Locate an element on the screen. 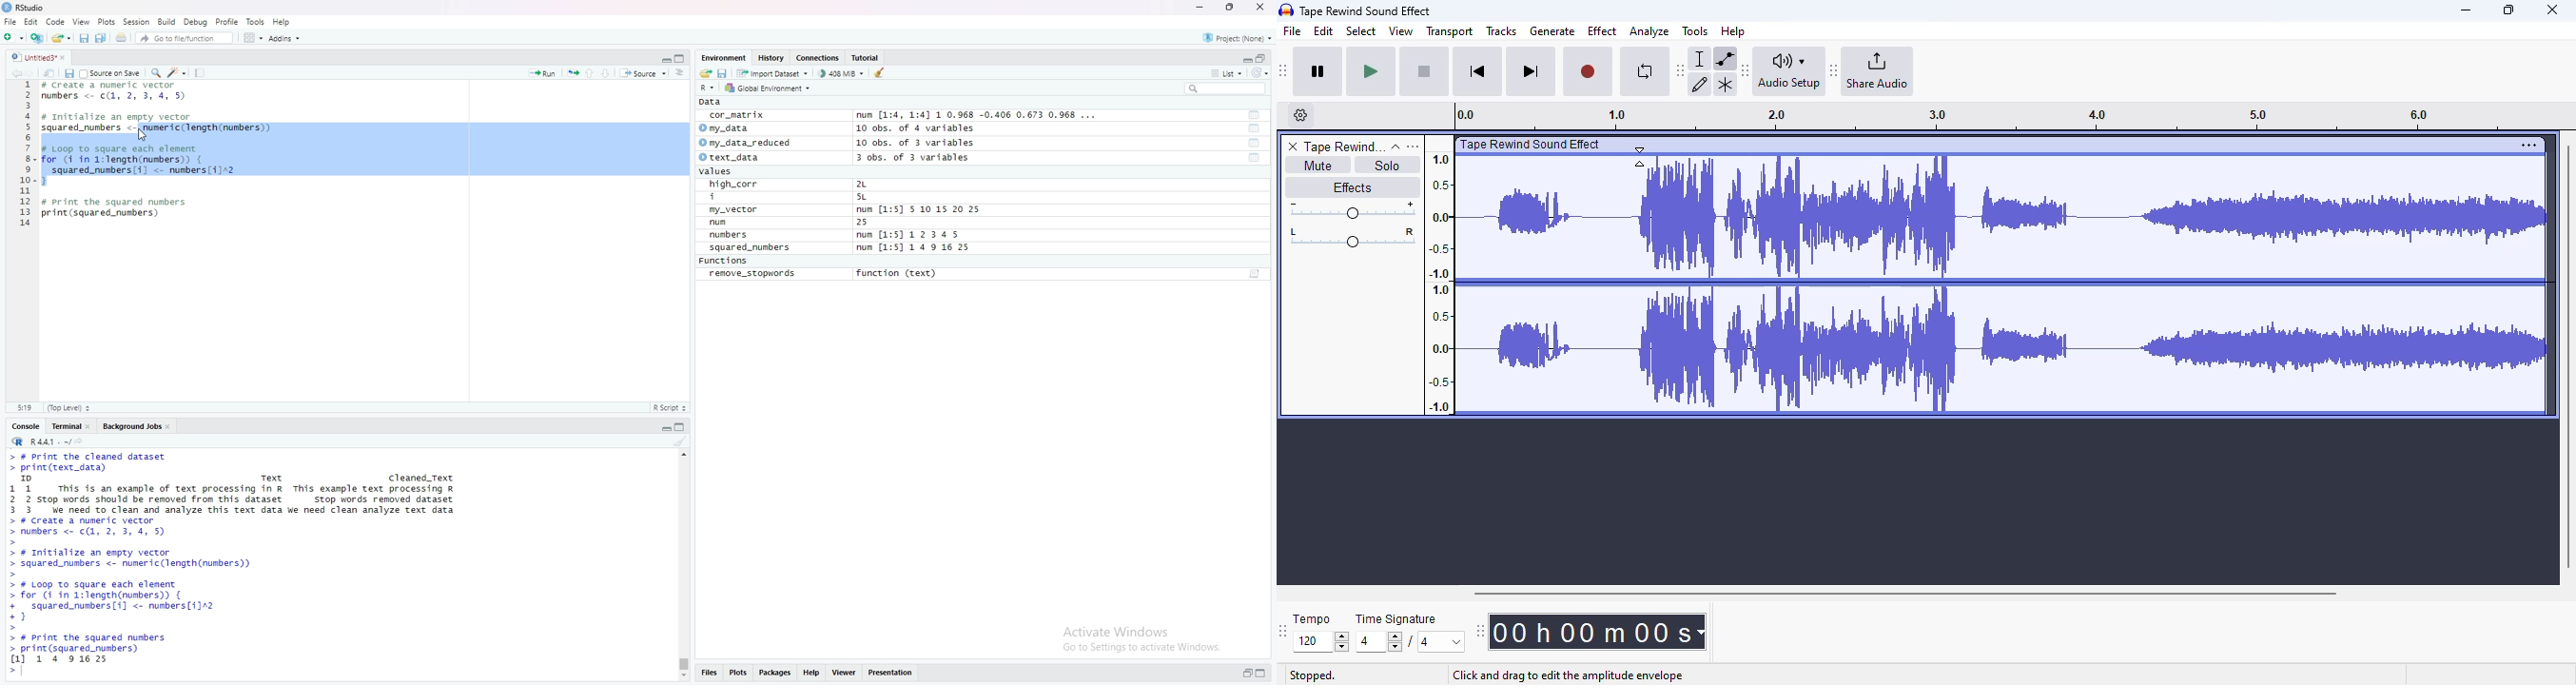 This screenshot has height=700, width=2576. Project: (None) is located at coordinates (1239, 37).